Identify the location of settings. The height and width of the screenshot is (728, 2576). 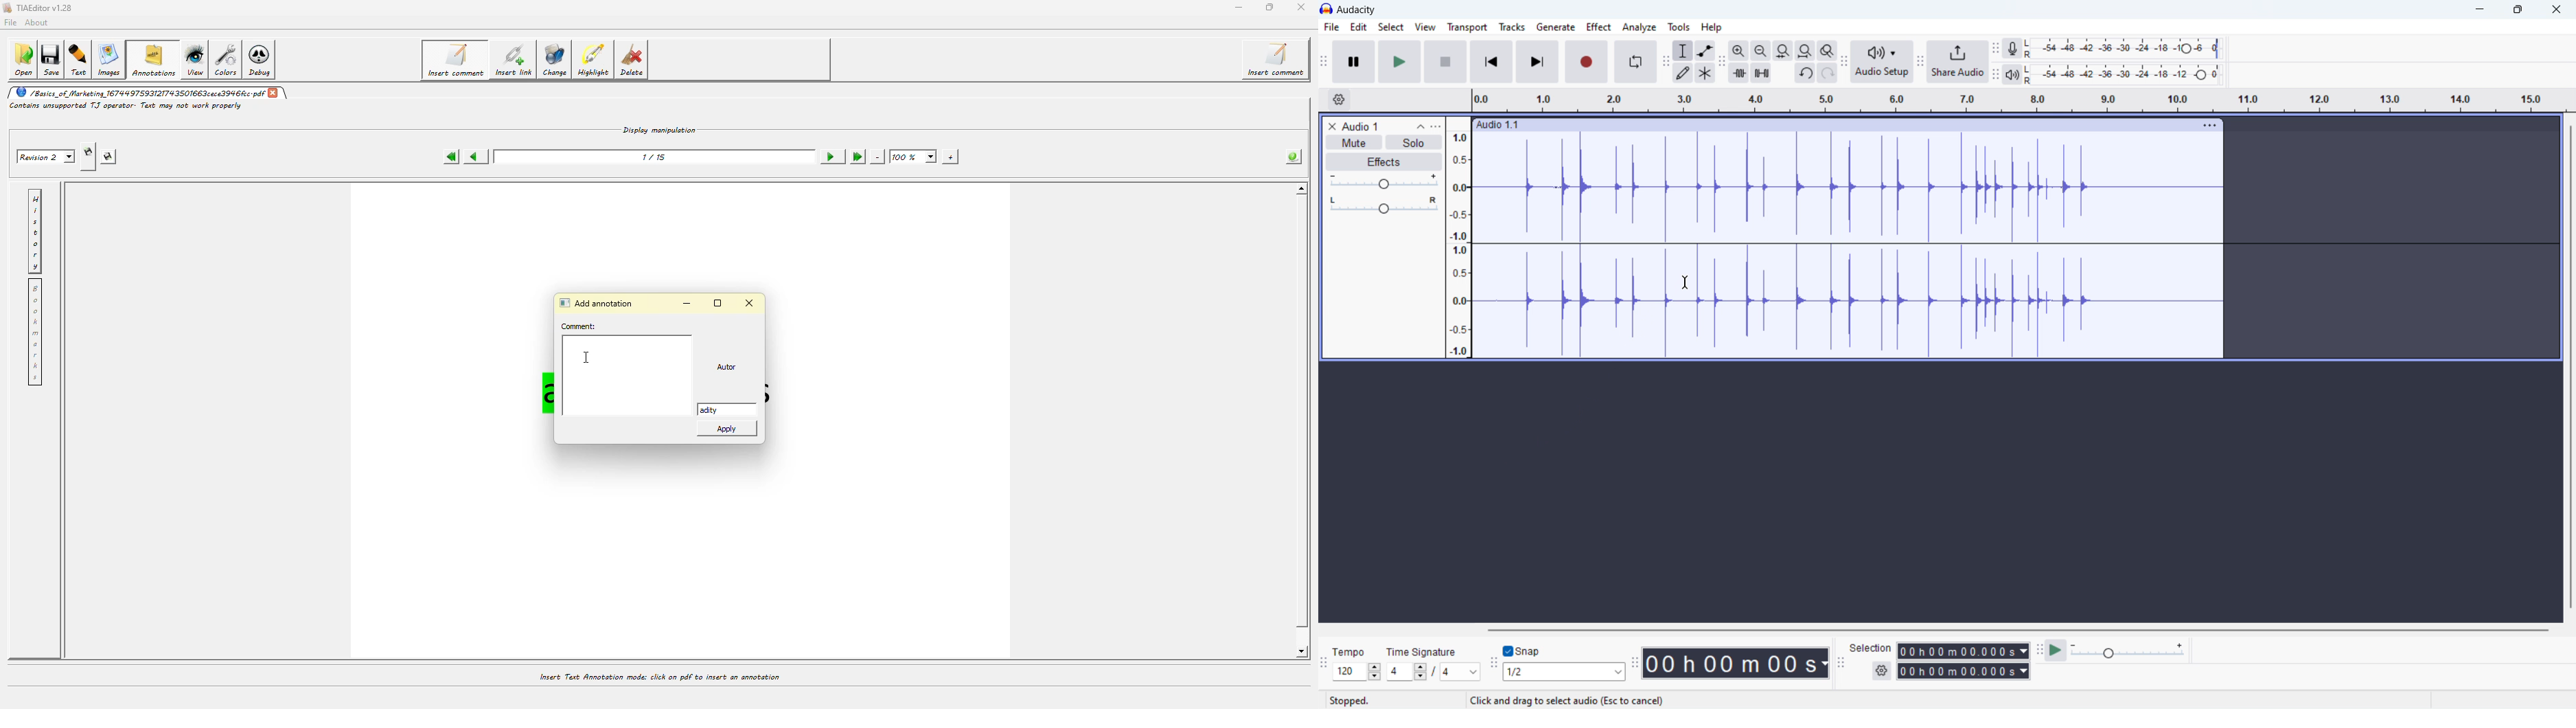
(1882, 670).